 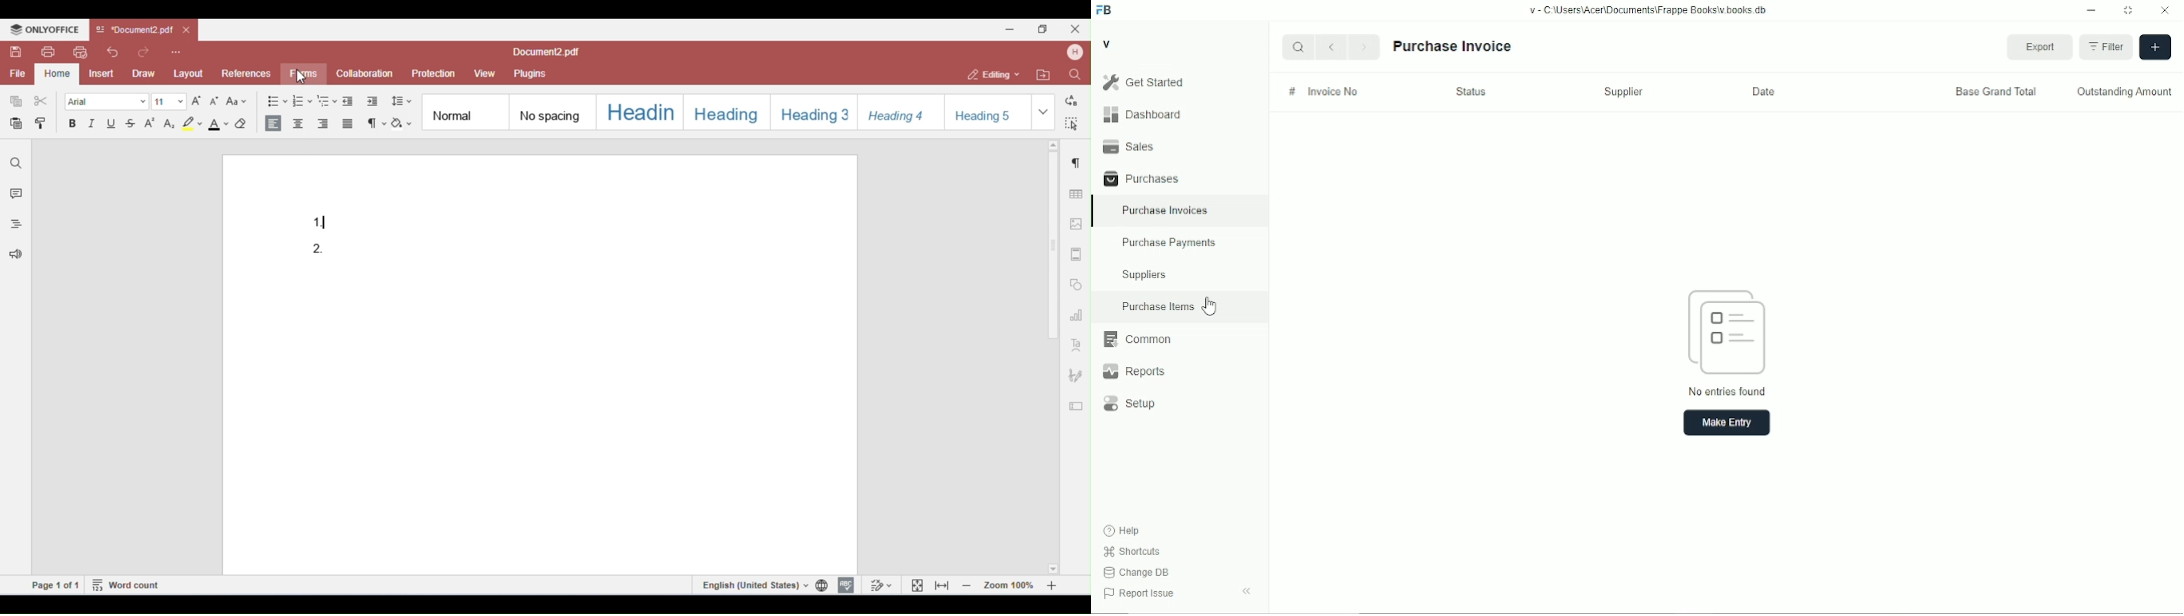 I want to click on common, so click(x=1138, y=339).